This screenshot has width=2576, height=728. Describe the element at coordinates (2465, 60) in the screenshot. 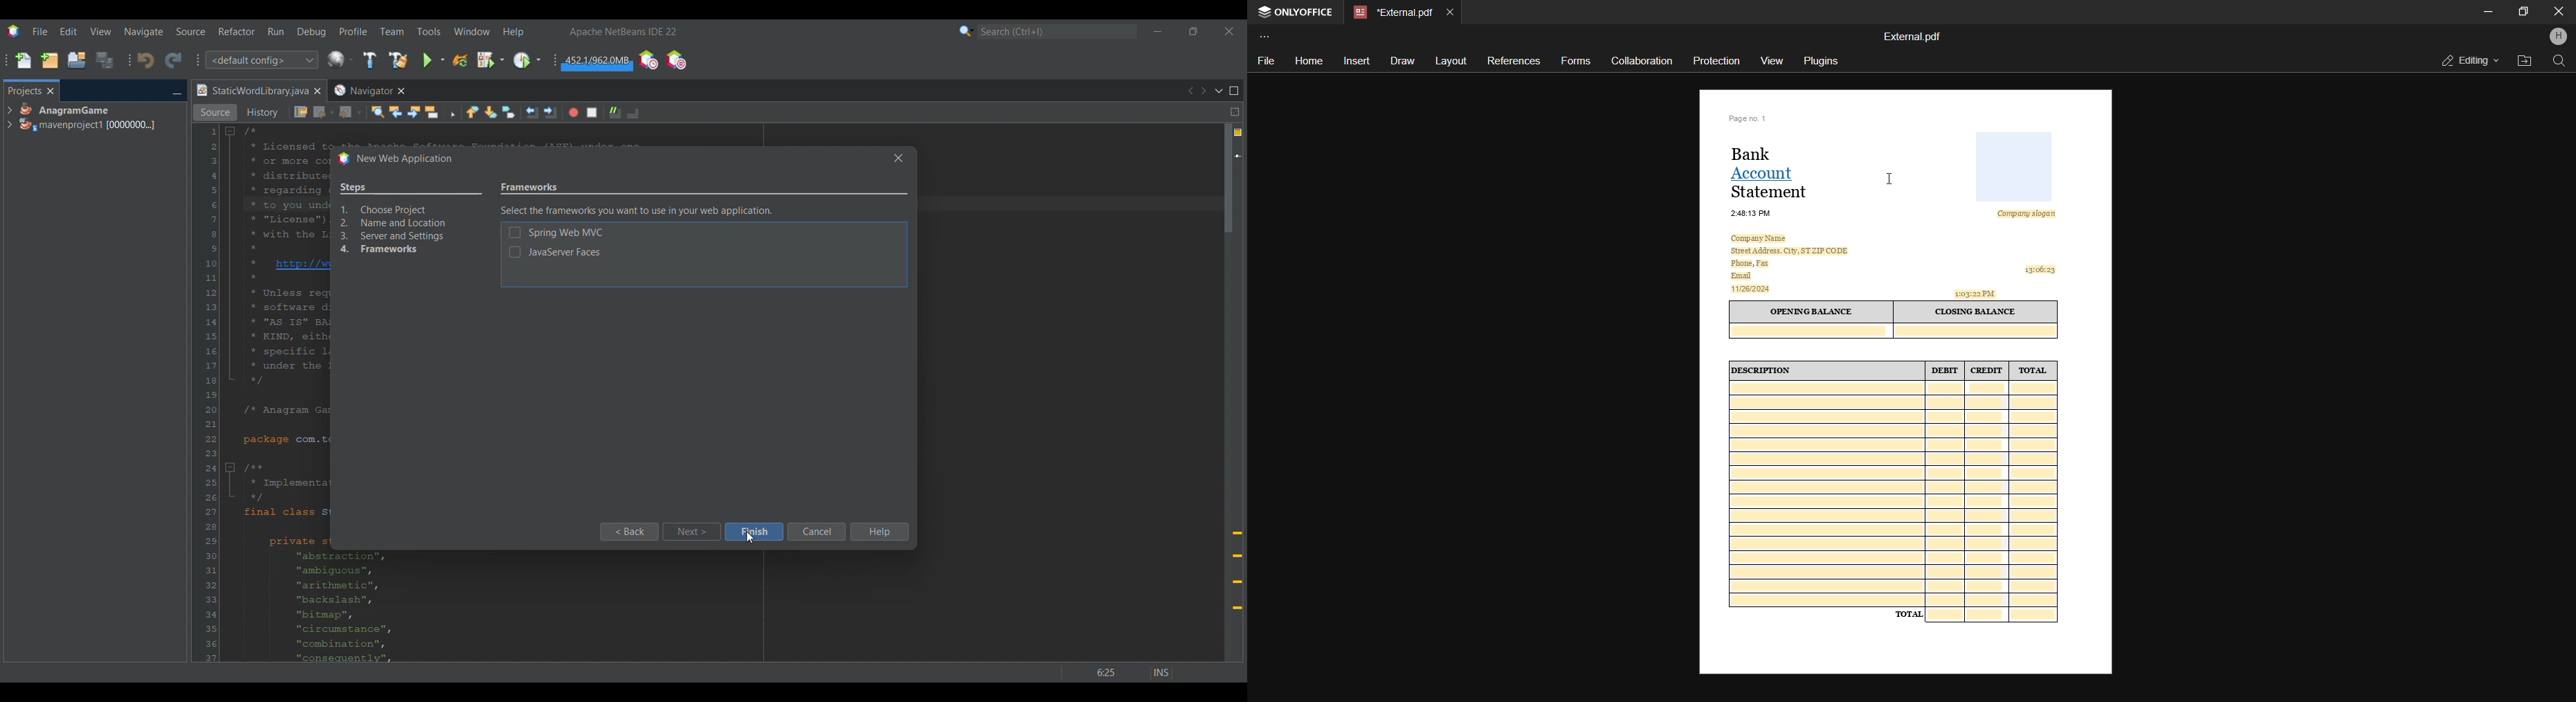

I see `editing` at that location.